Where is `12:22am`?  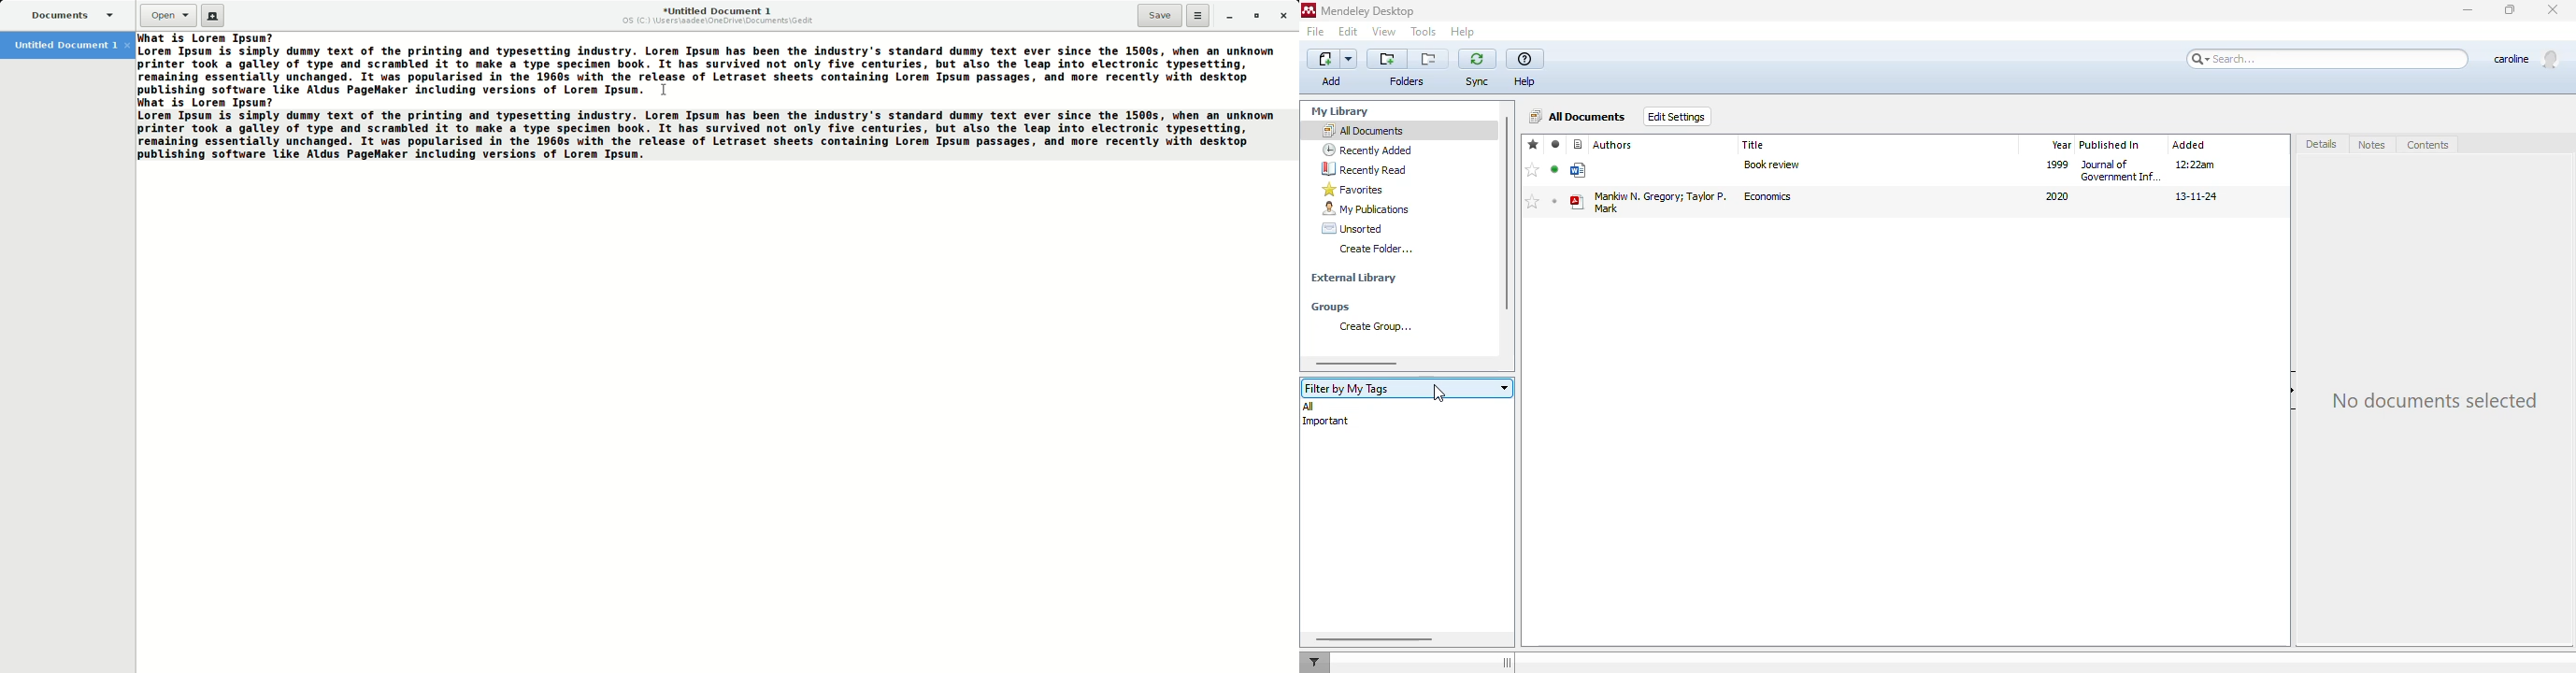
12:22am is located at coordinates (2197, 164).